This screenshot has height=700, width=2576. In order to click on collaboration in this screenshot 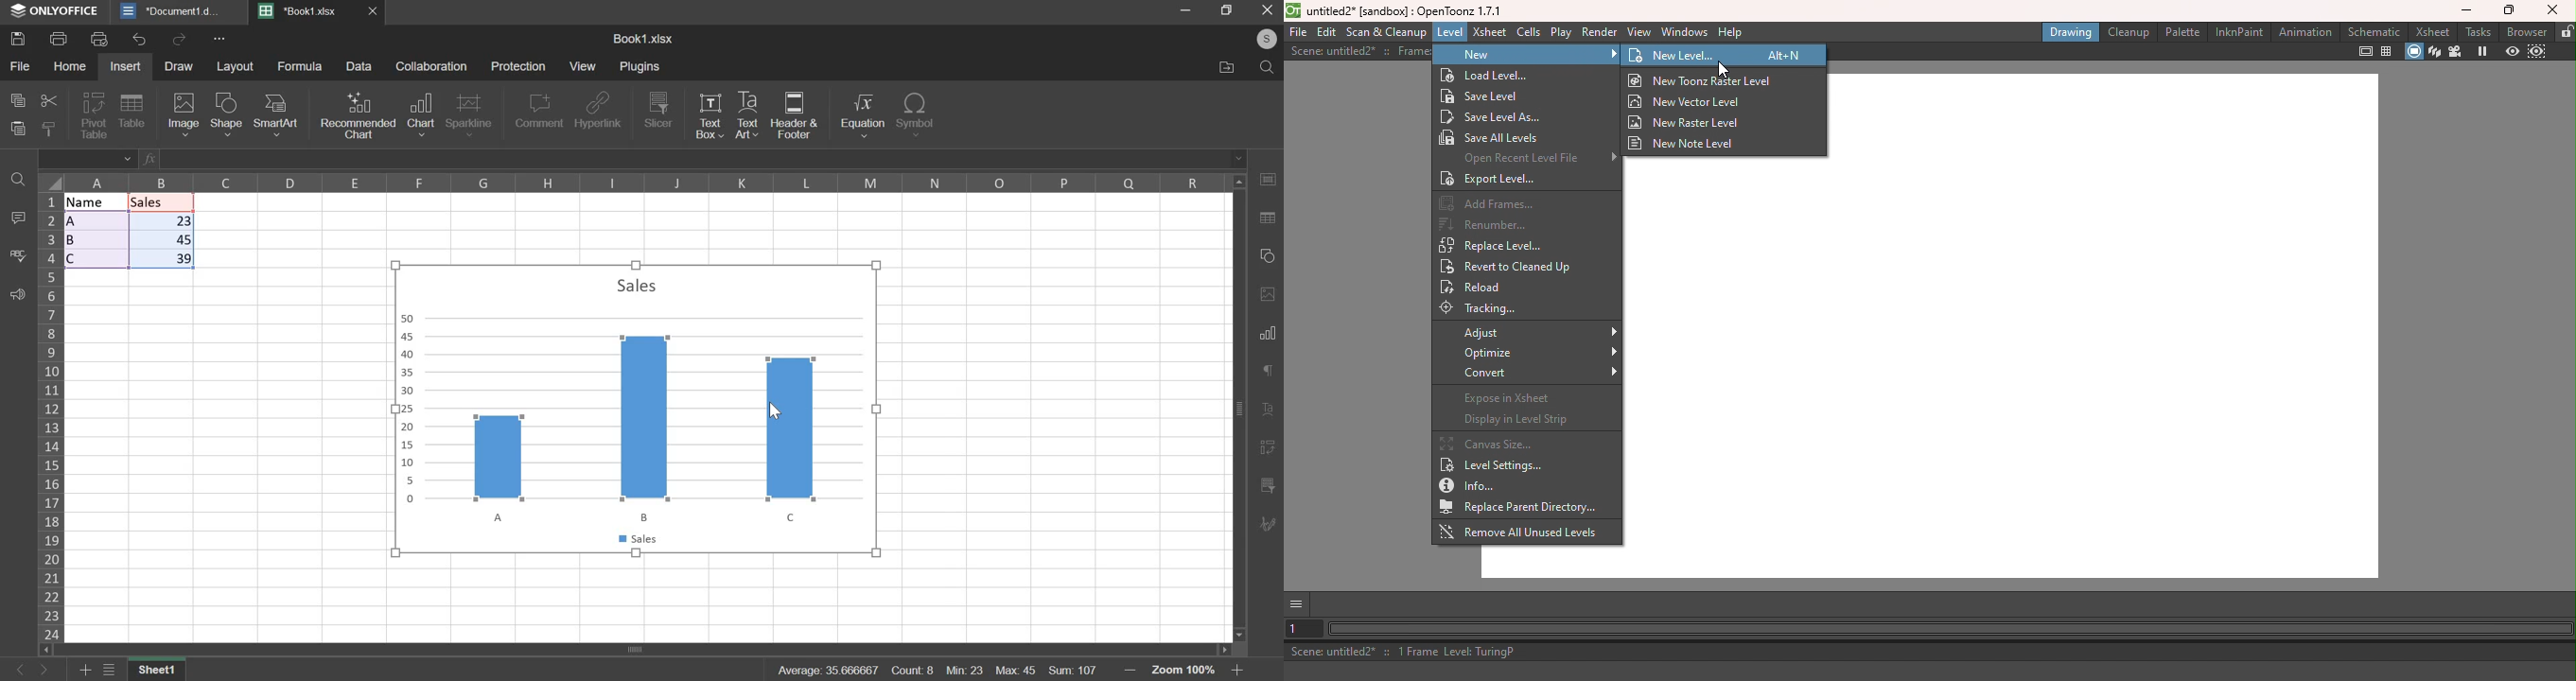, I will do `click(432, 66)`.